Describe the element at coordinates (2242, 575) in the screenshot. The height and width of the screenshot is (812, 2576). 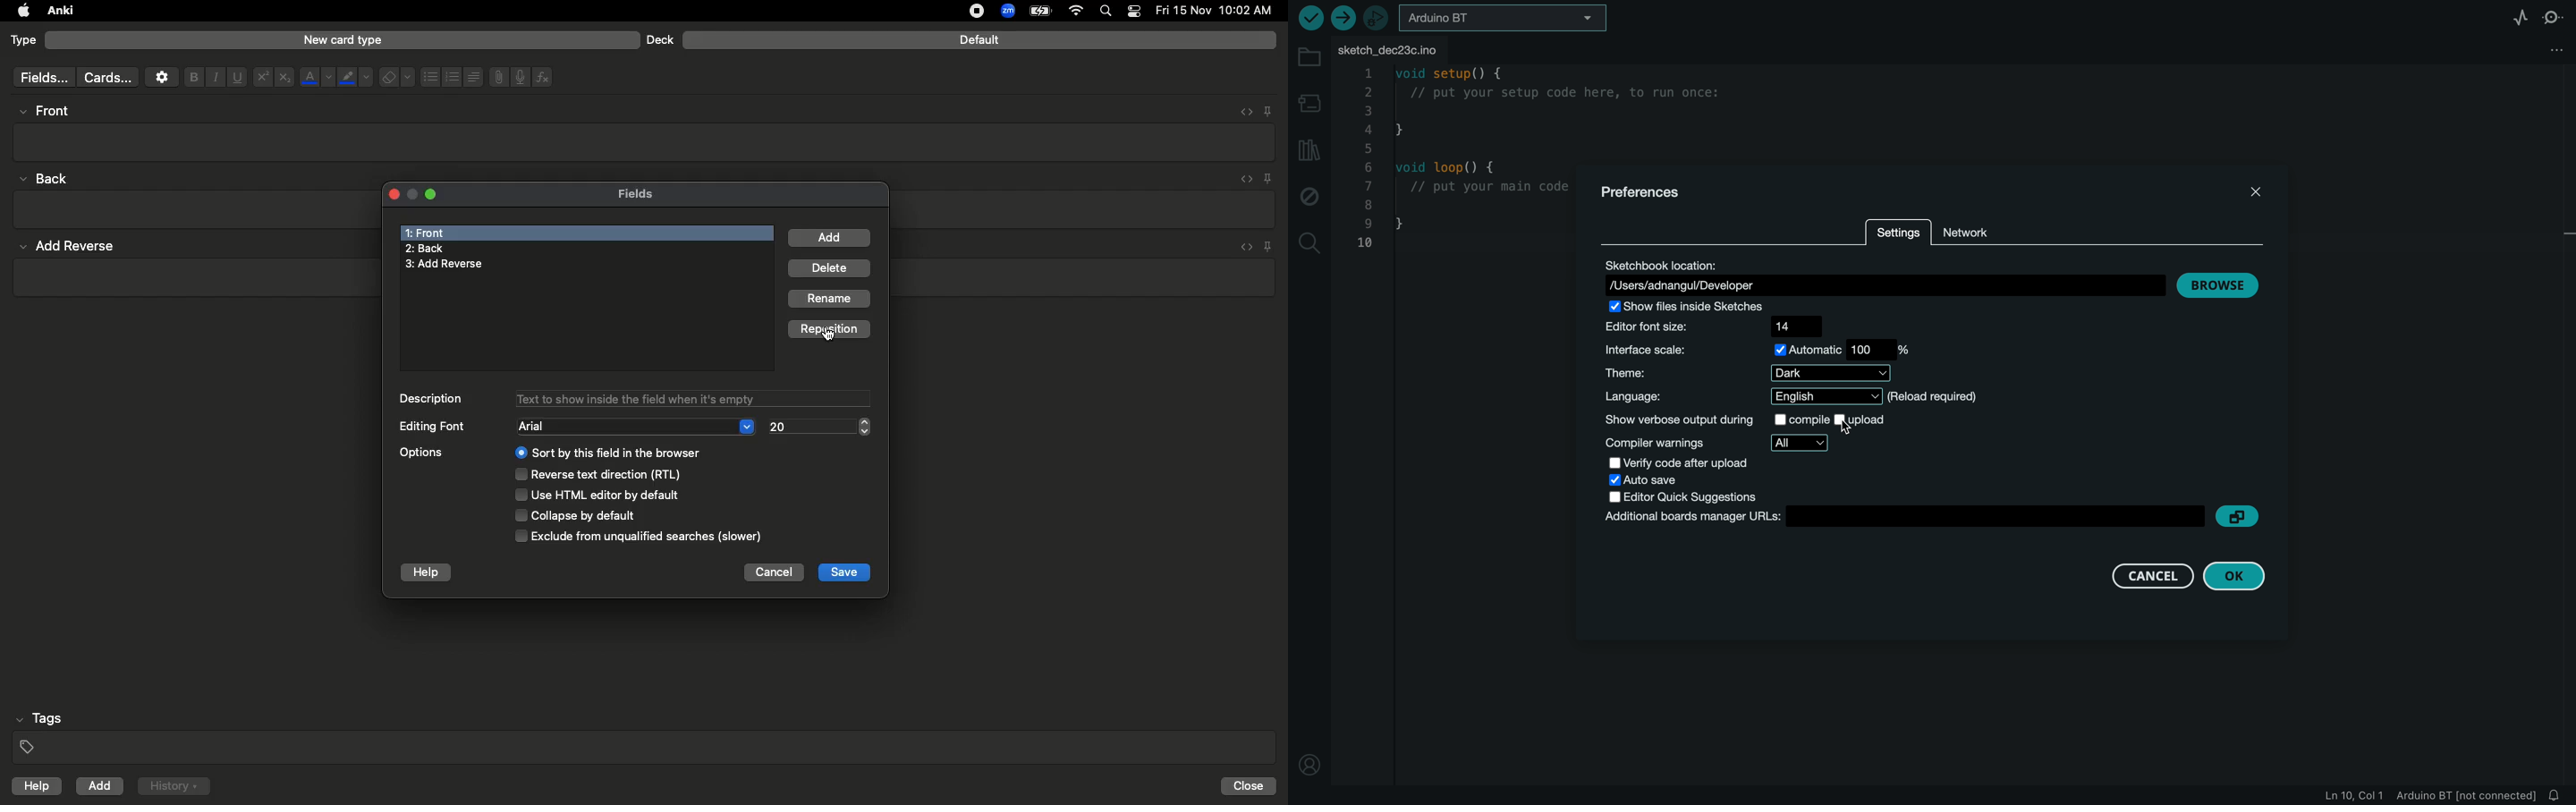
I see `ok` at that location.